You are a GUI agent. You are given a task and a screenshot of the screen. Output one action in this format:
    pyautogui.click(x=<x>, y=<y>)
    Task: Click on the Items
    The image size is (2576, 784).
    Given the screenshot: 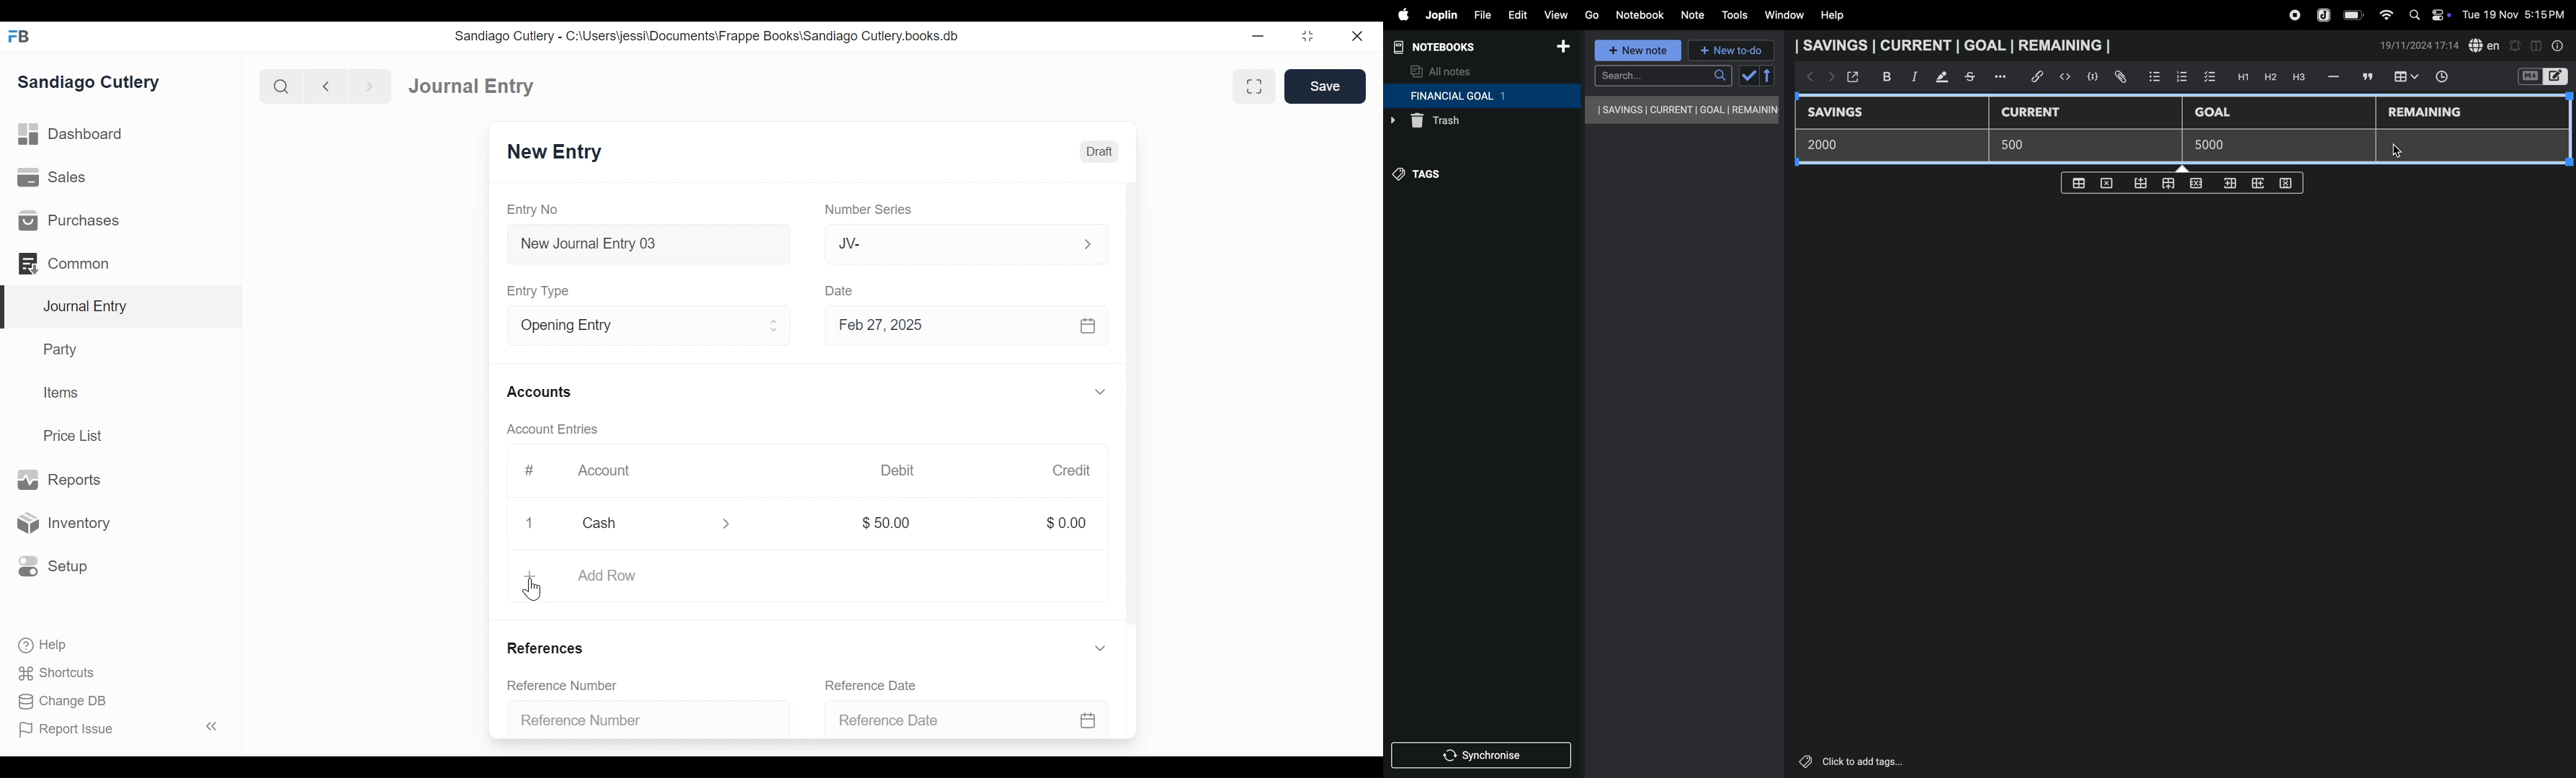 What is the action you would take?
    pyautogui.click(x=59, y=392)
    